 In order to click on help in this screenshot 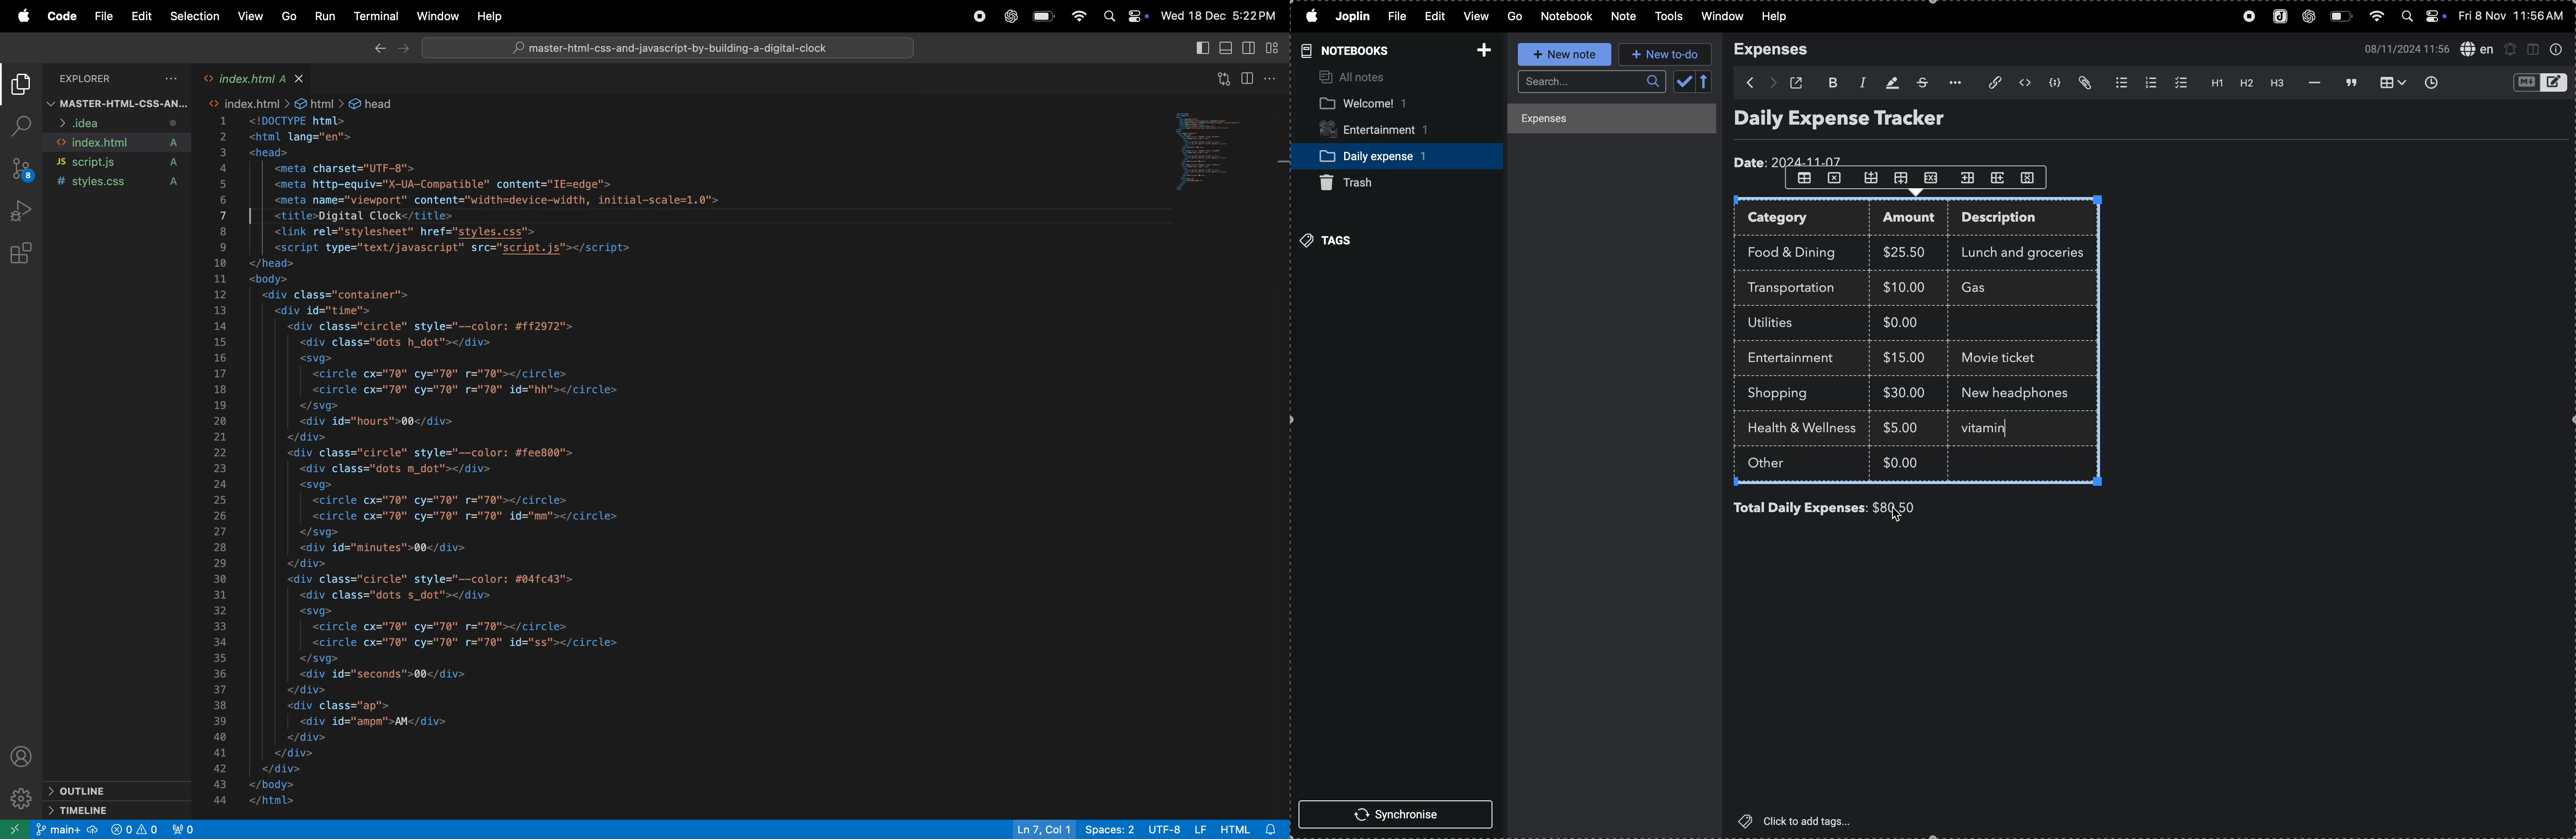, I will do `click(1781, 17)`.